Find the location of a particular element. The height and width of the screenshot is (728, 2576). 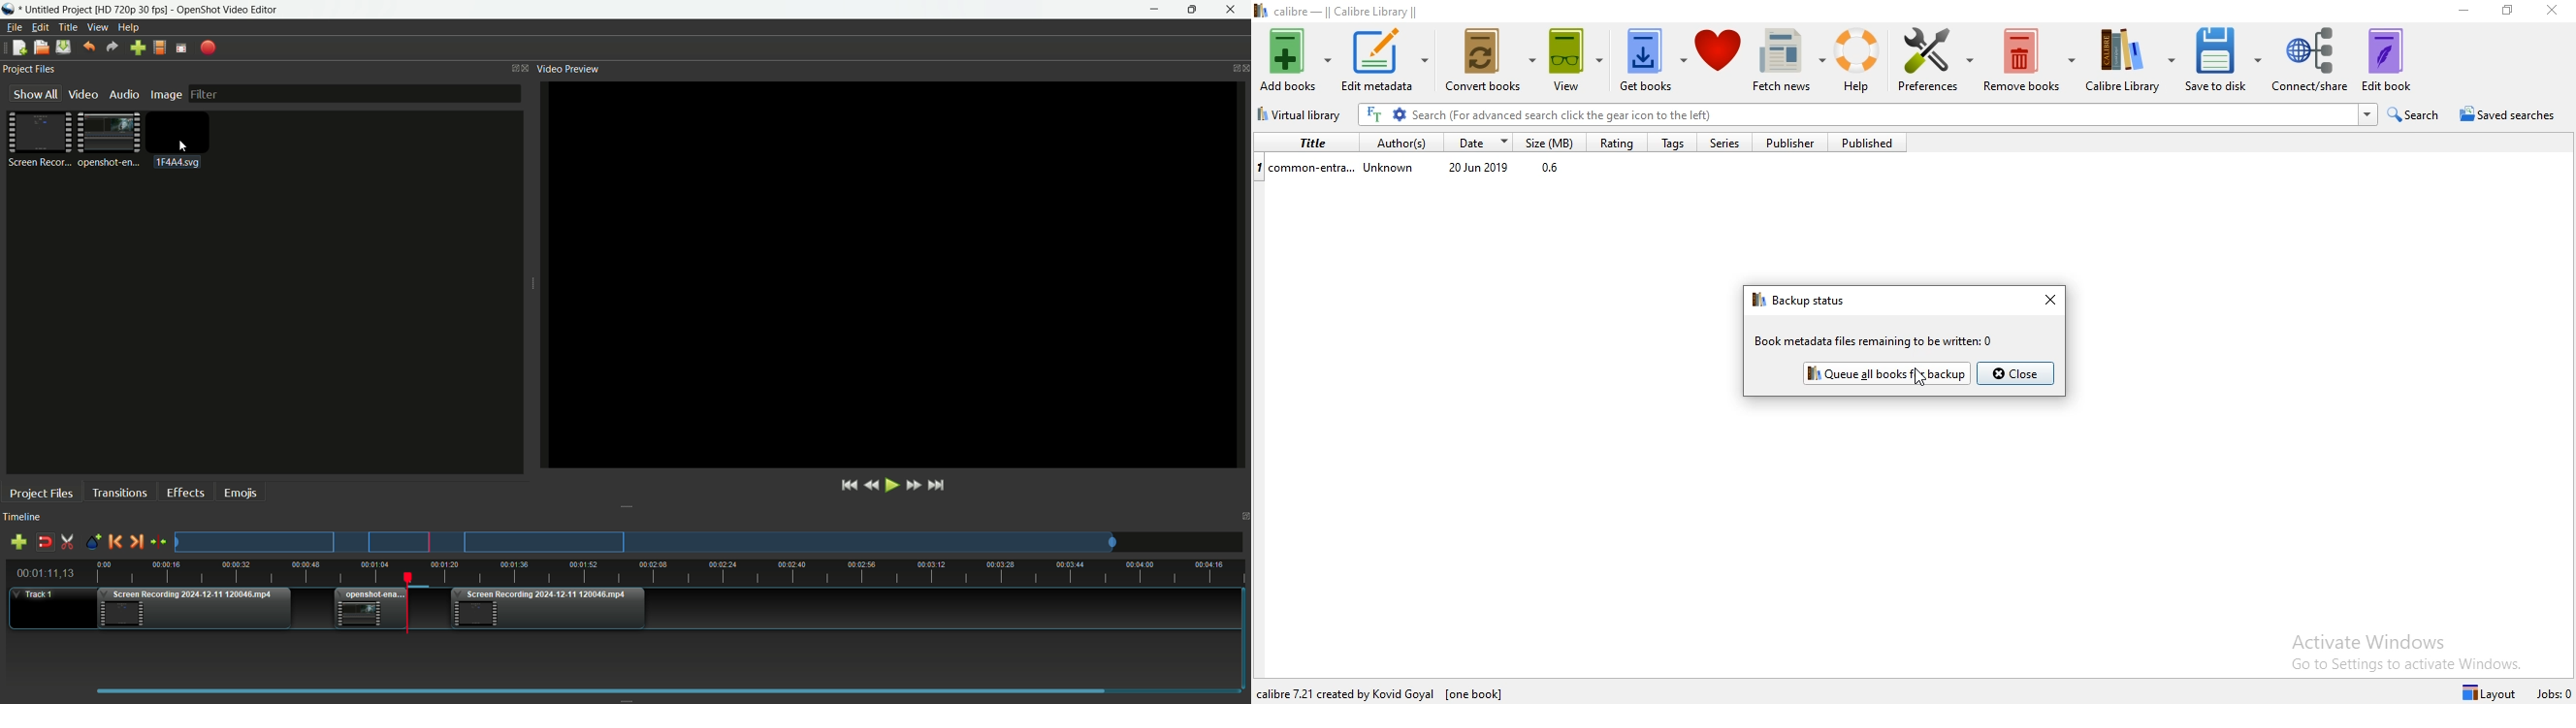

Unknown is located at coordinates (1391, 171).